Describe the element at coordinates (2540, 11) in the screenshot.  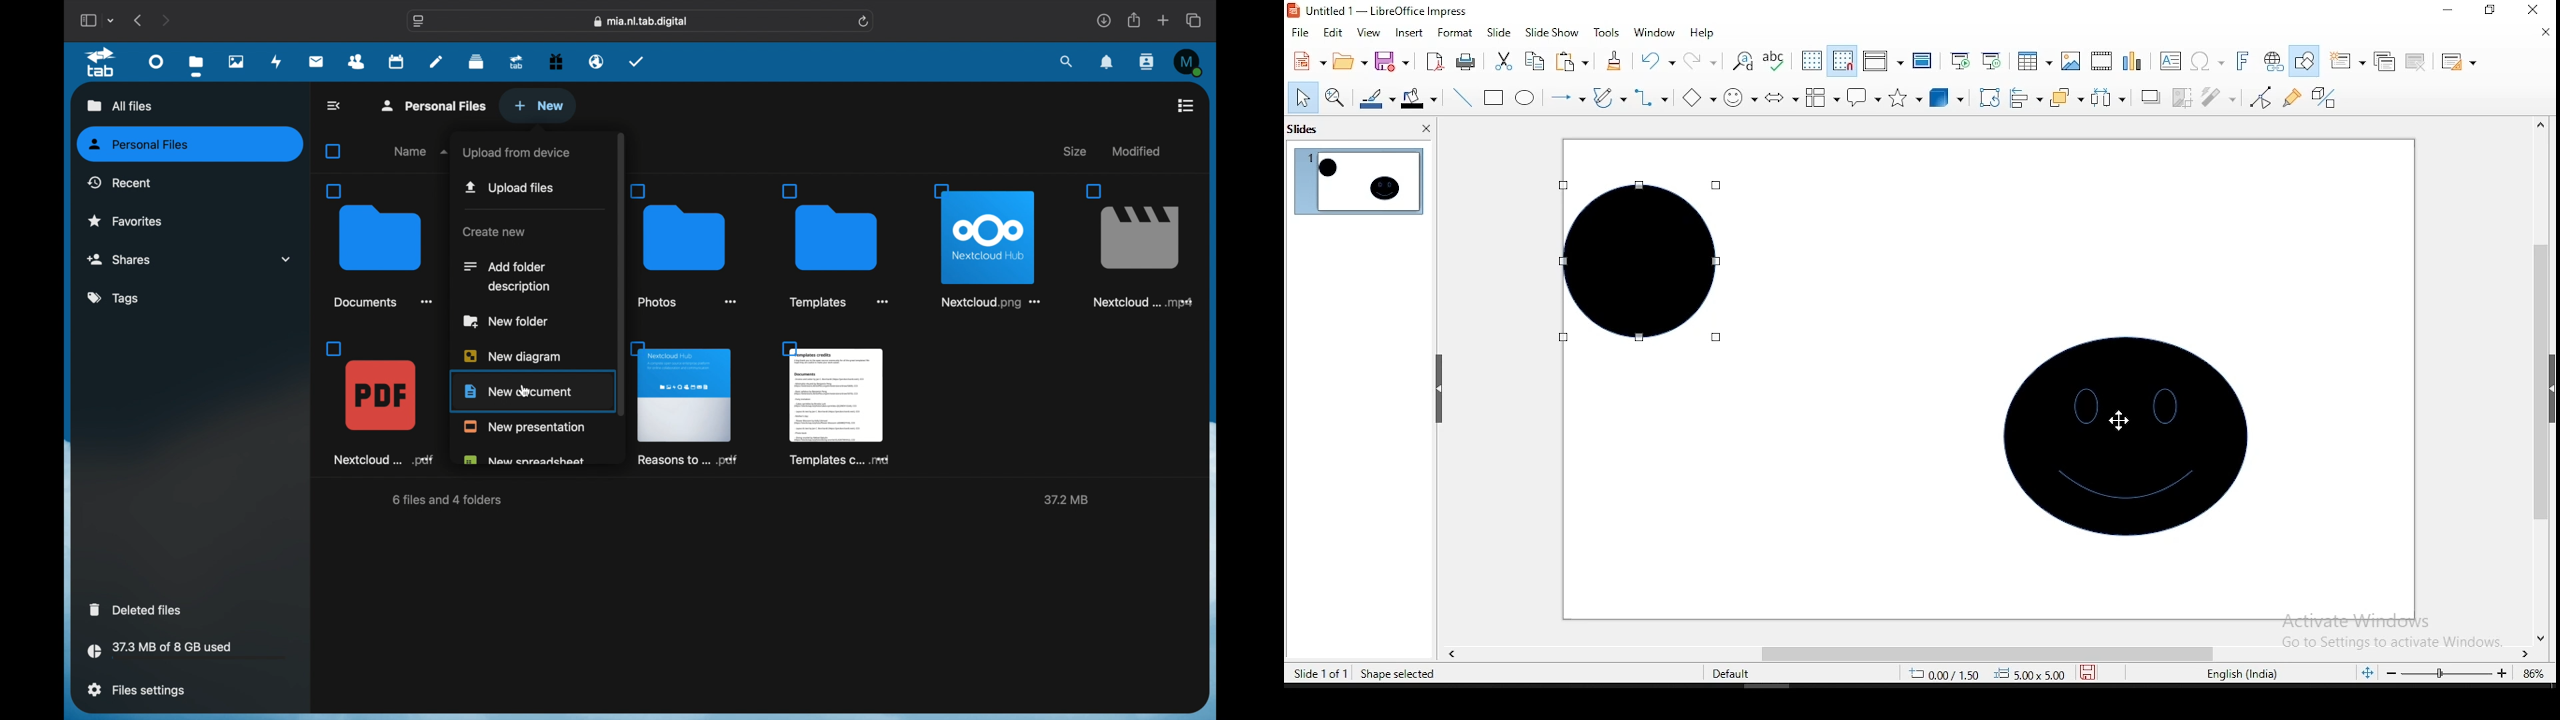
I see `close window` at that location.